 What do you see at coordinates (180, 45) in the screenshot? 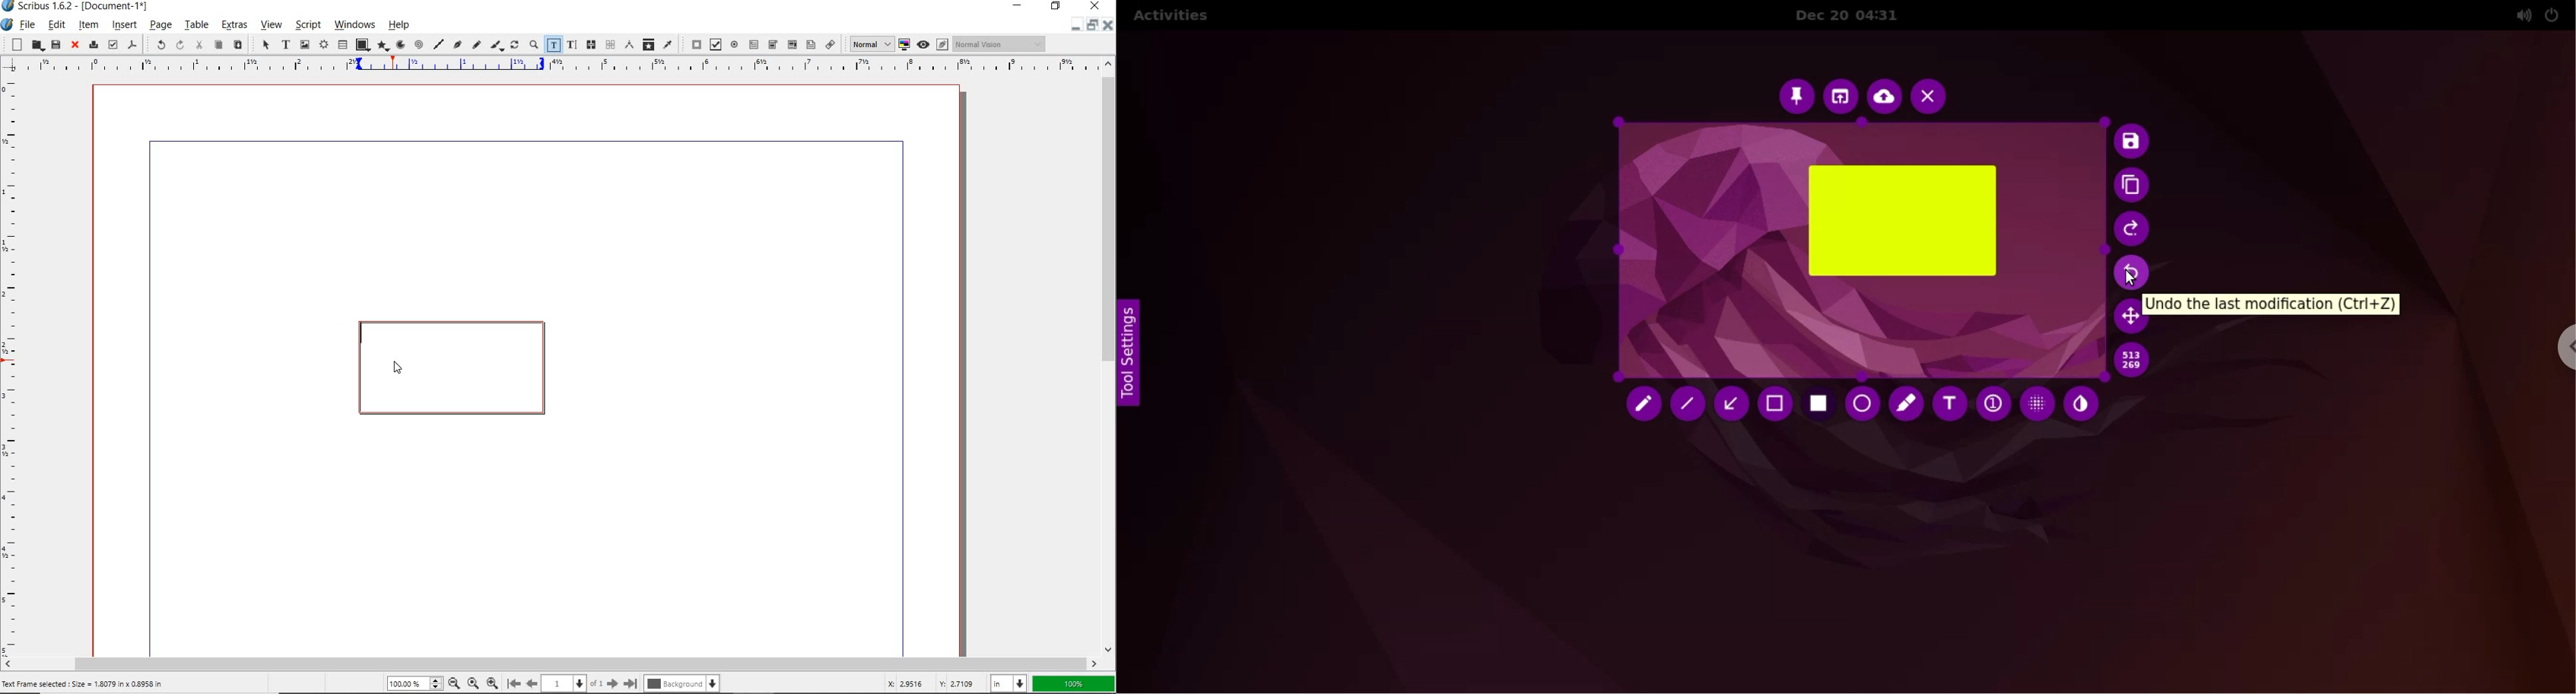
I see `redo` at bounding box center [180, 45].